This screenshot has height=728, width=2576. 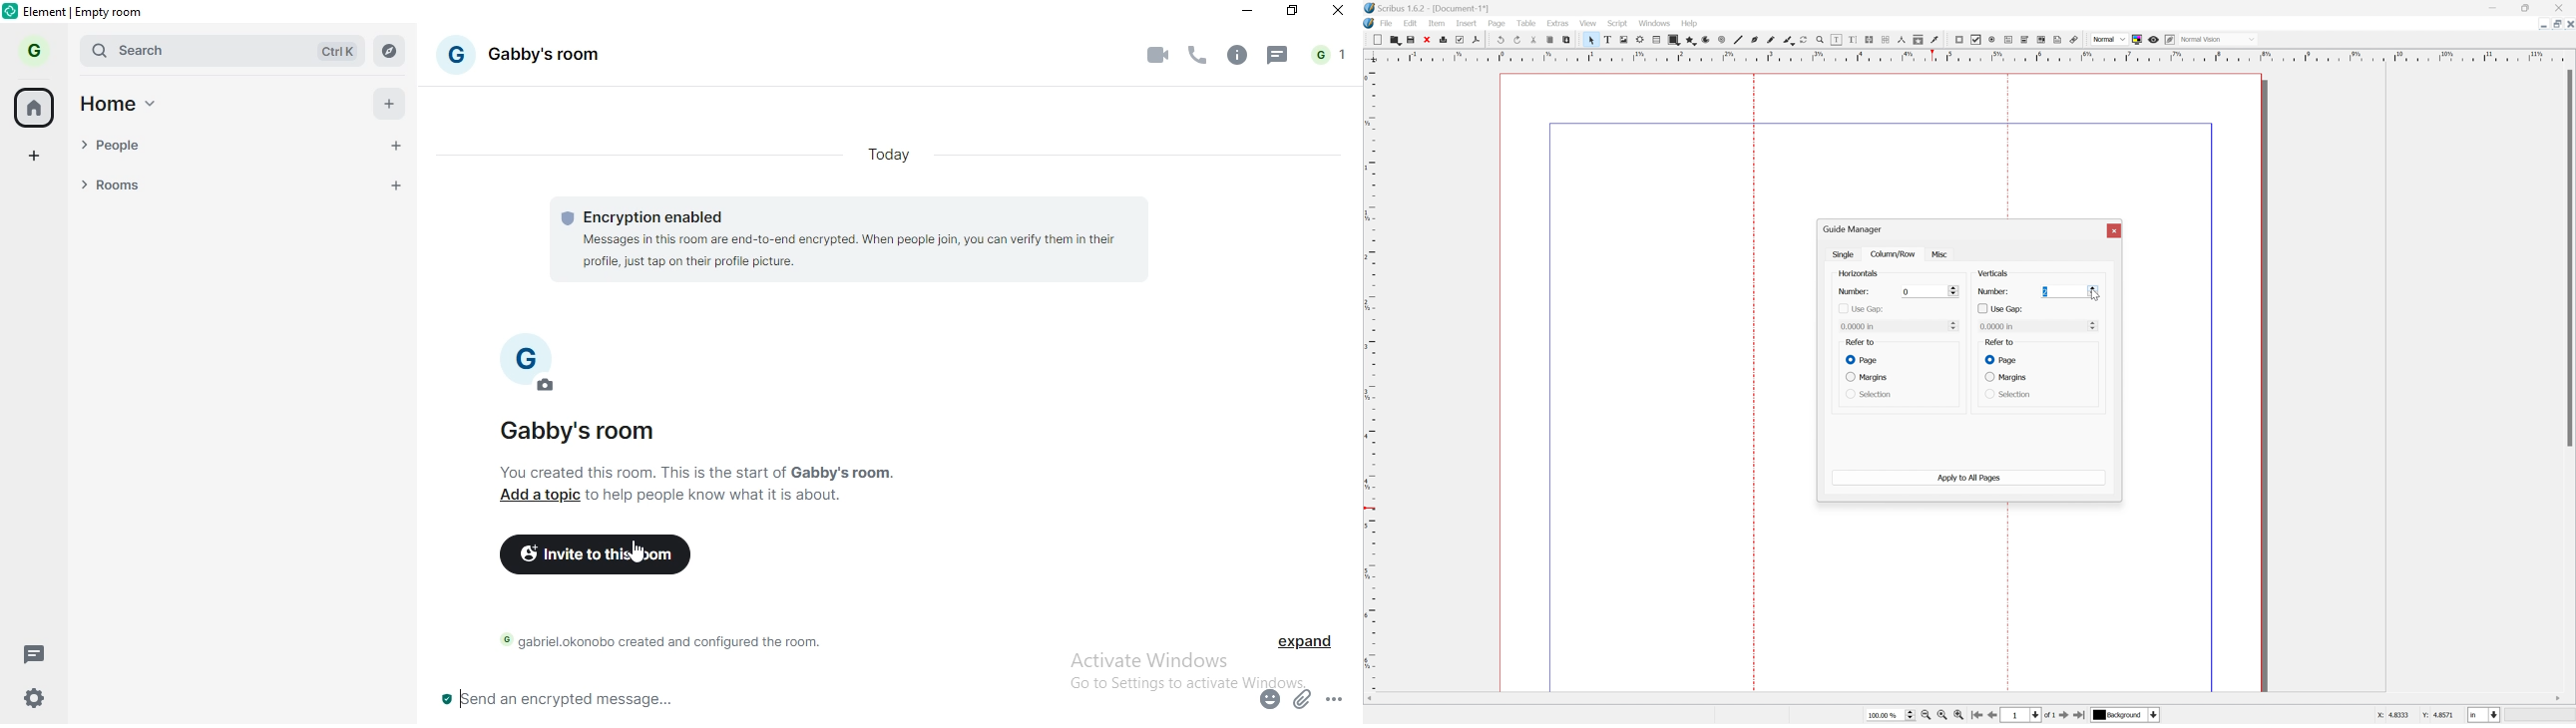 What do you see at coordinates (638, 552) in the screenshot?
I see `cursor` at bounding box center [638, 552].